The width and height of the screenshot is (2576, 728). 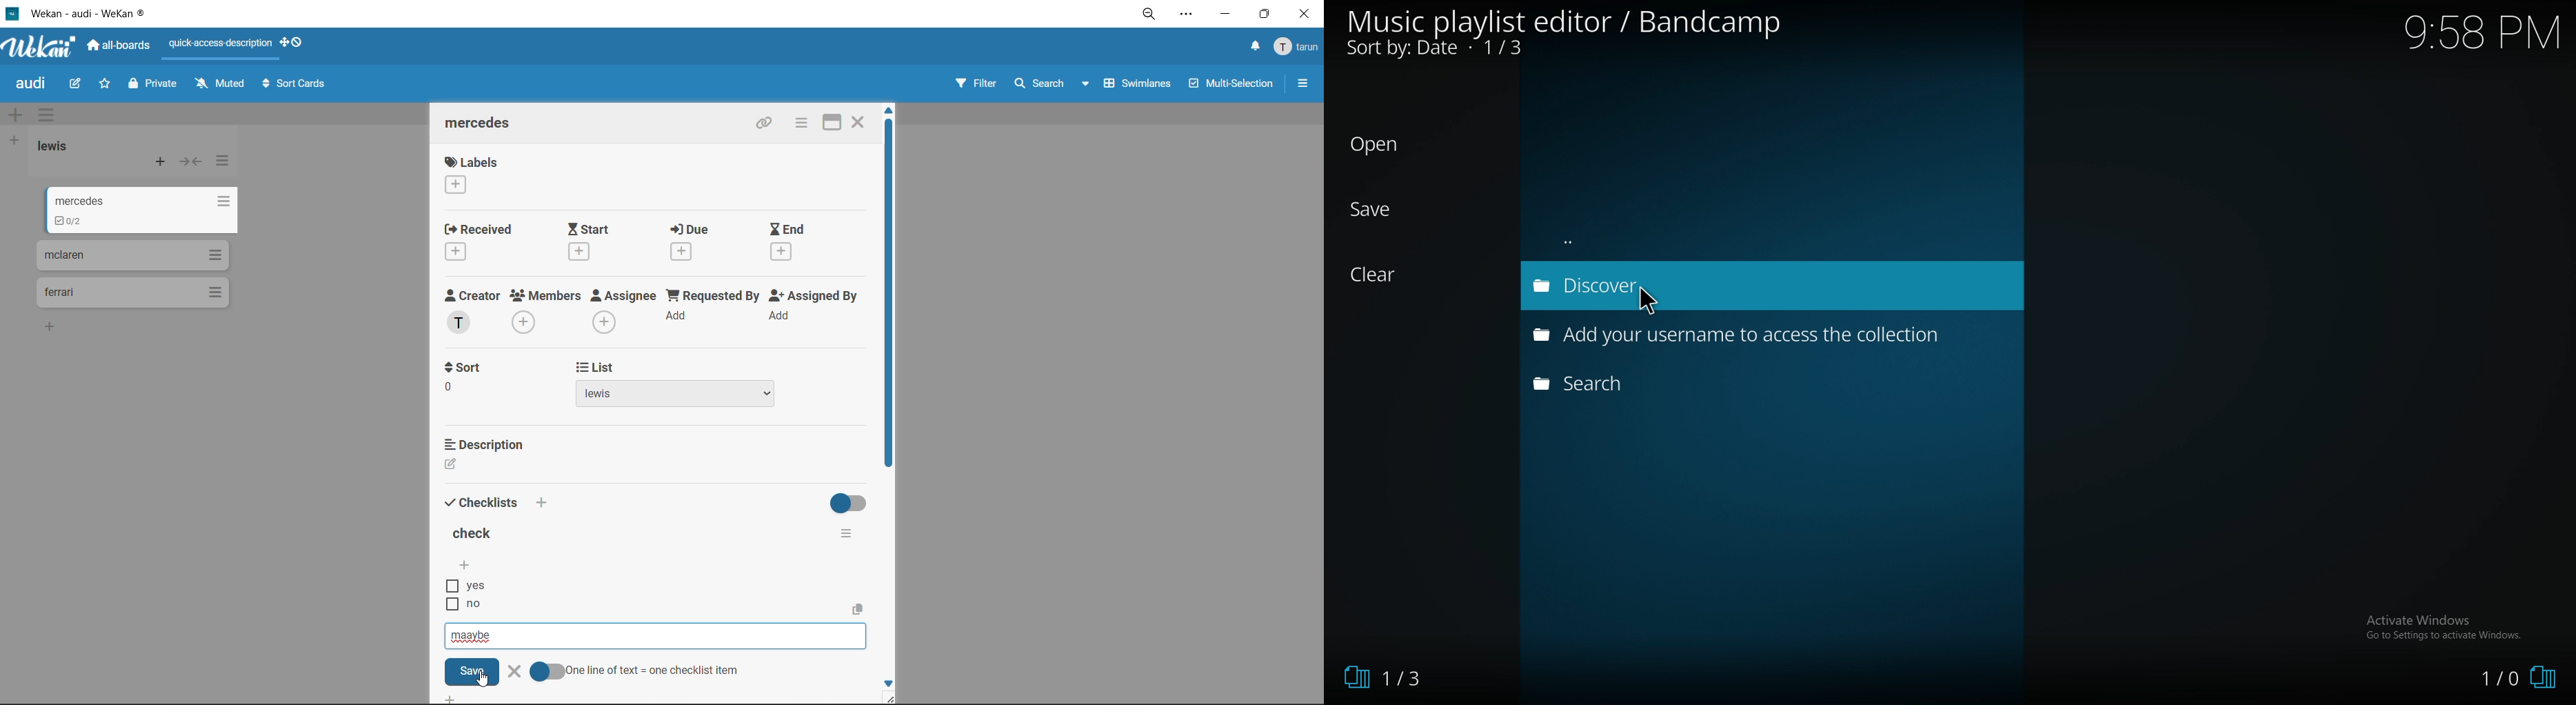 I want to click on maximize, so click(x=829, y=124).